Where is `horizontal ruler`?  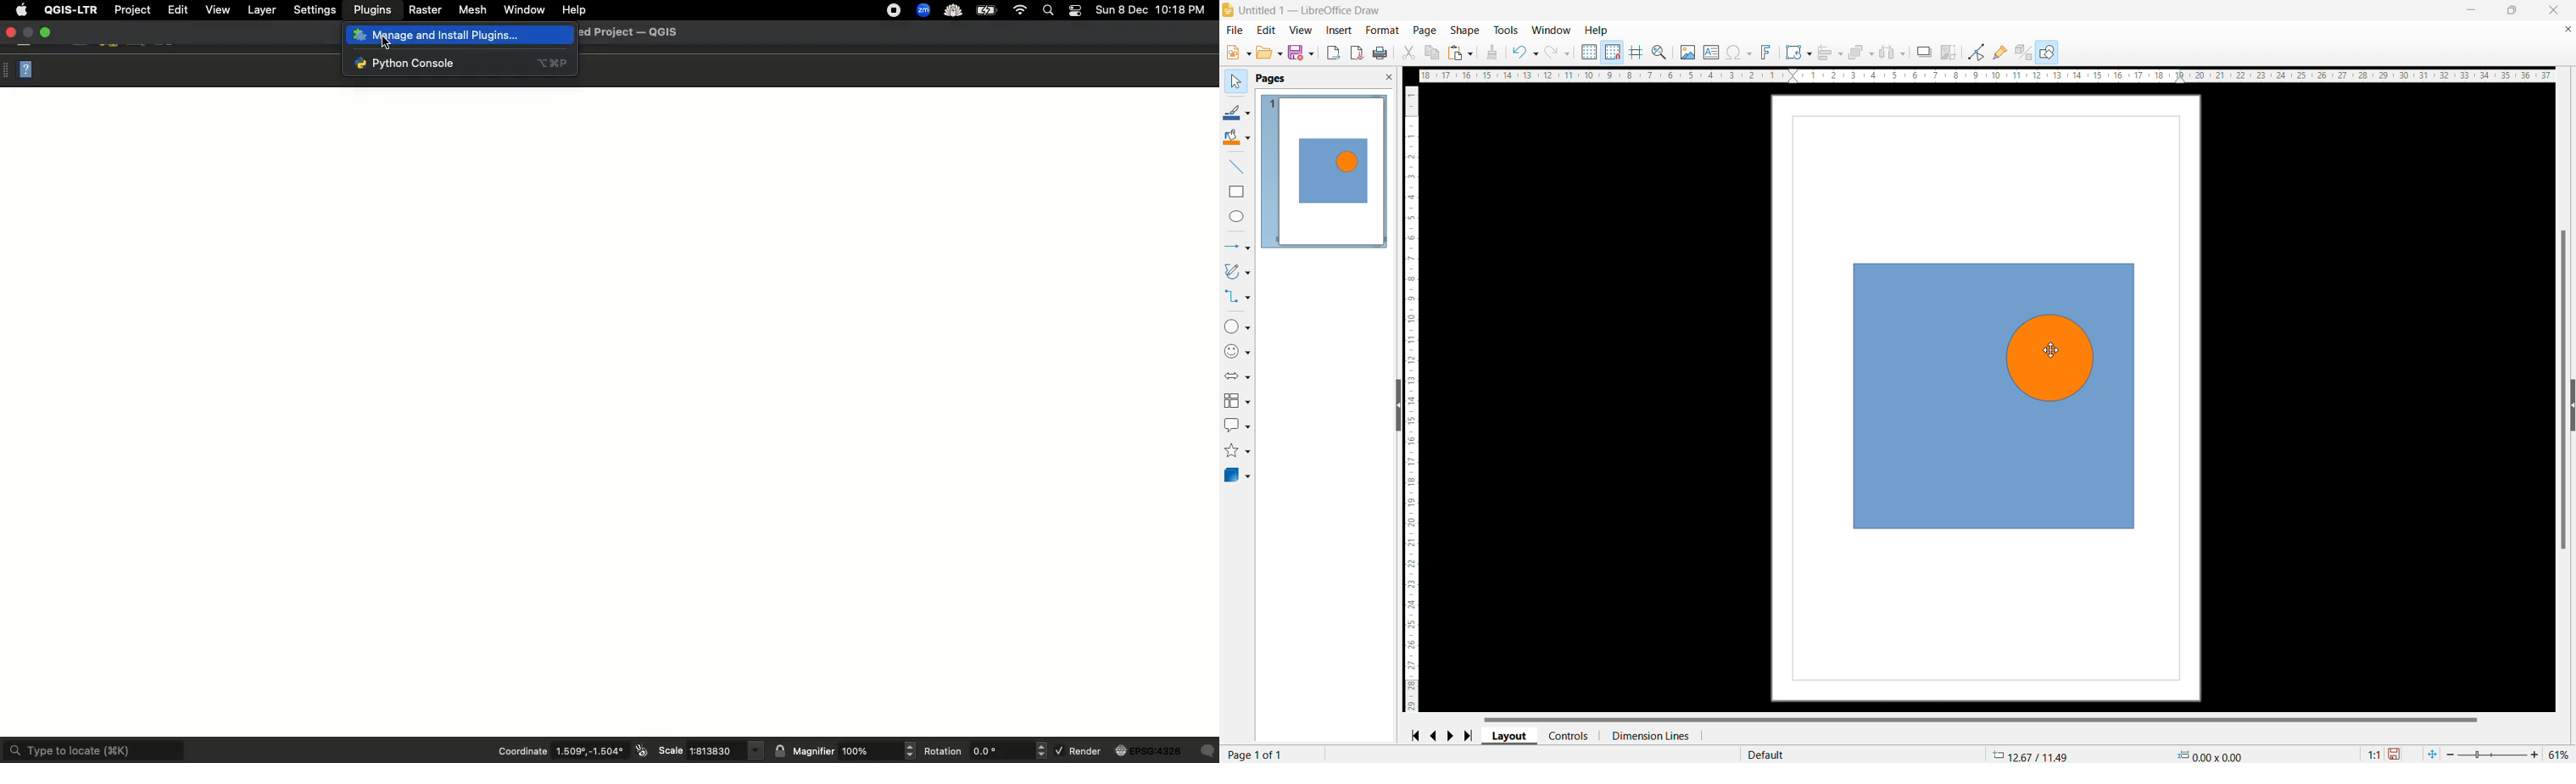 horizontal ruler is located at coordinates (1985, 76).